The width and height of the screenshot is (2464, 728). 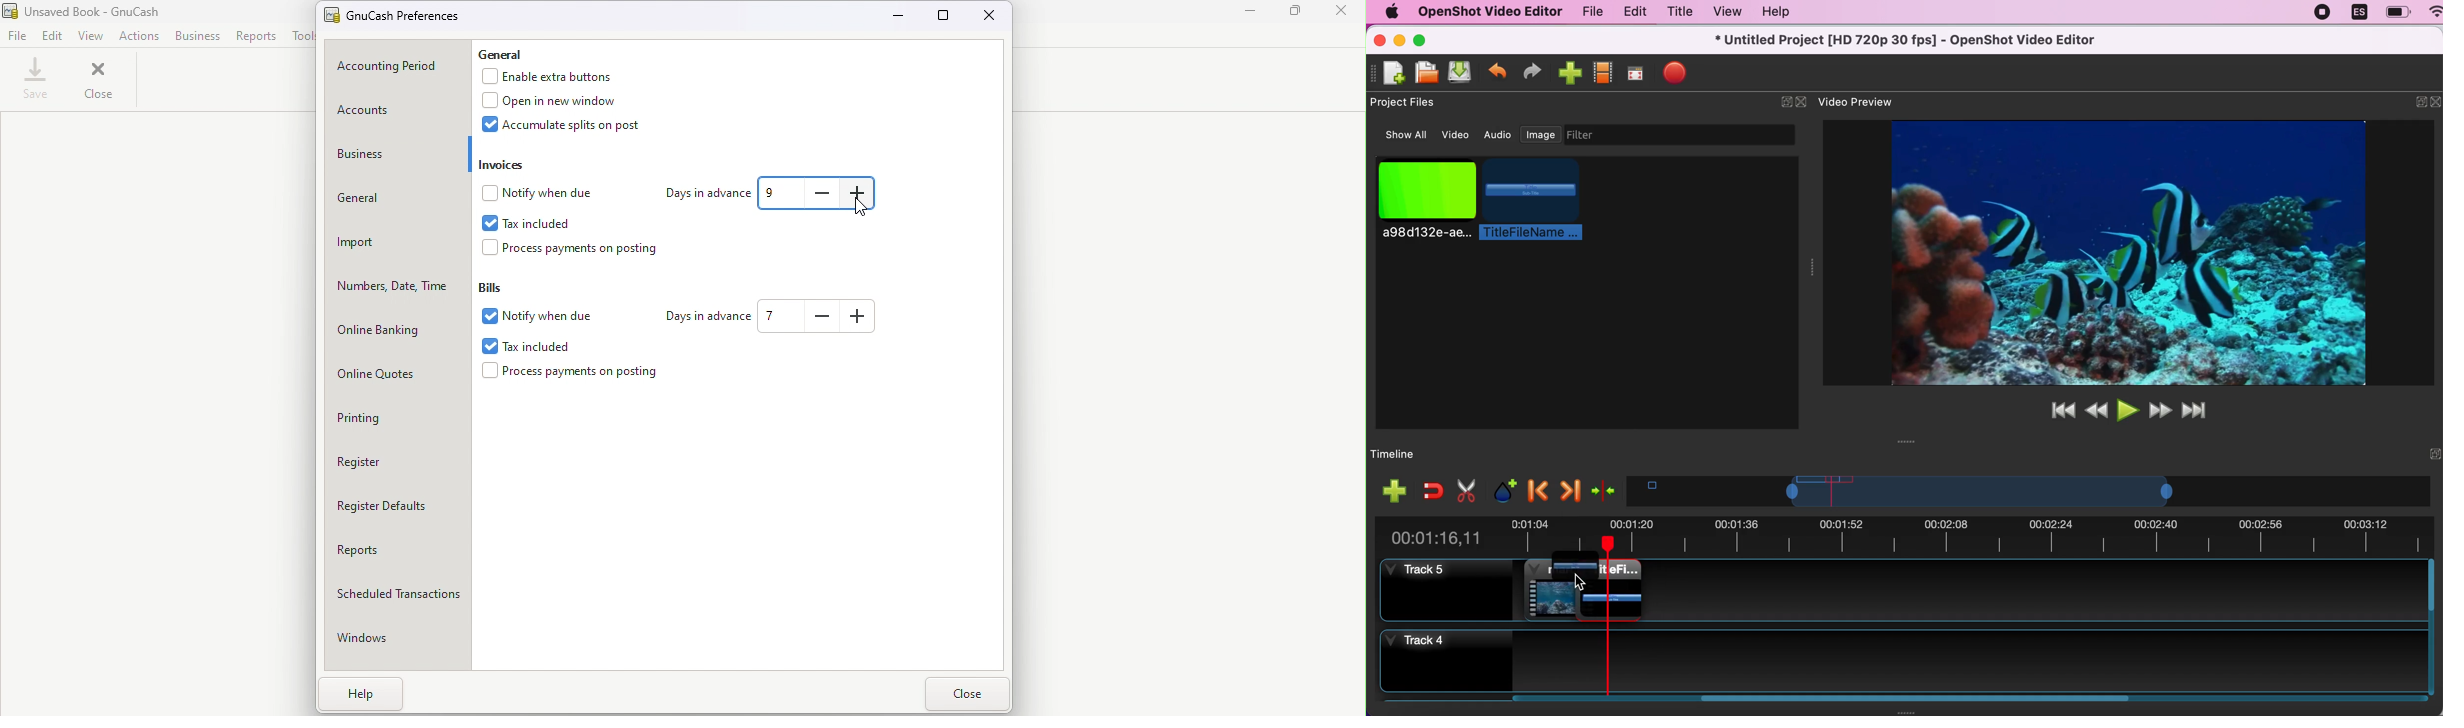 What do you see at coordinates (1427, 73) in the screenshot?
I see `open file` at bounding box center [1427, 73].